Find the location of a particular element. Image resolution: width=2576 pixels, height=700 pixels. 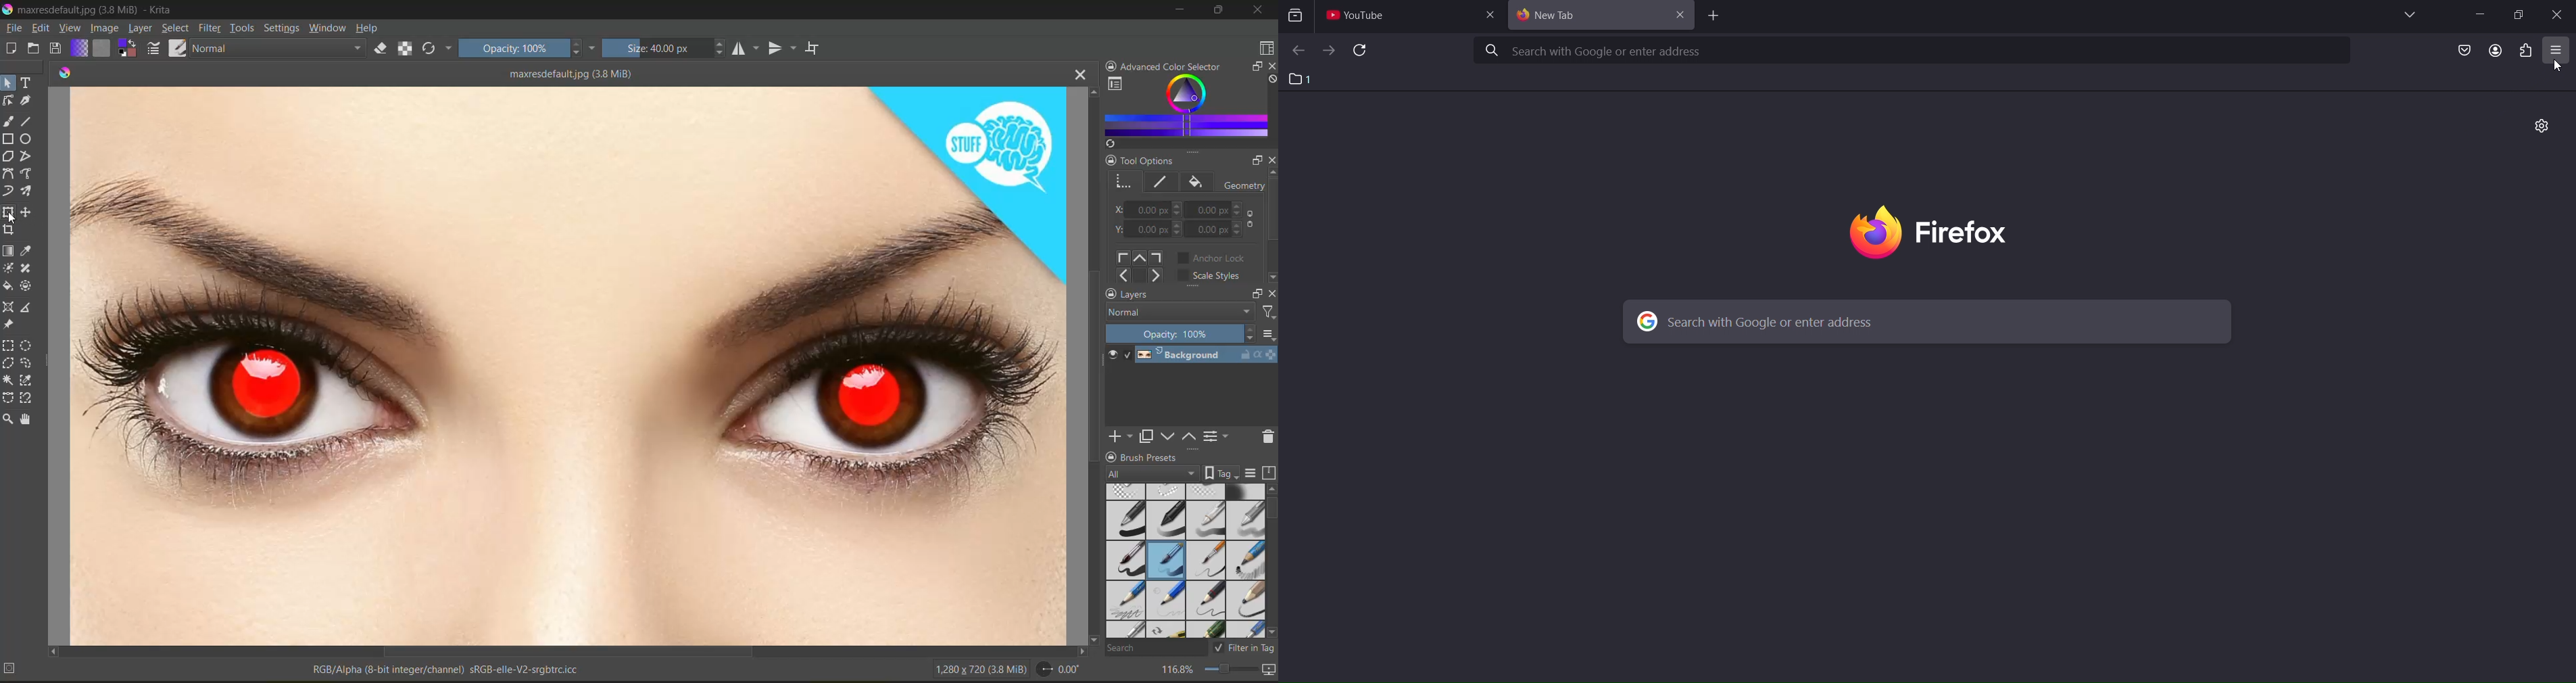

opacity is located at coordinates (526, 50).